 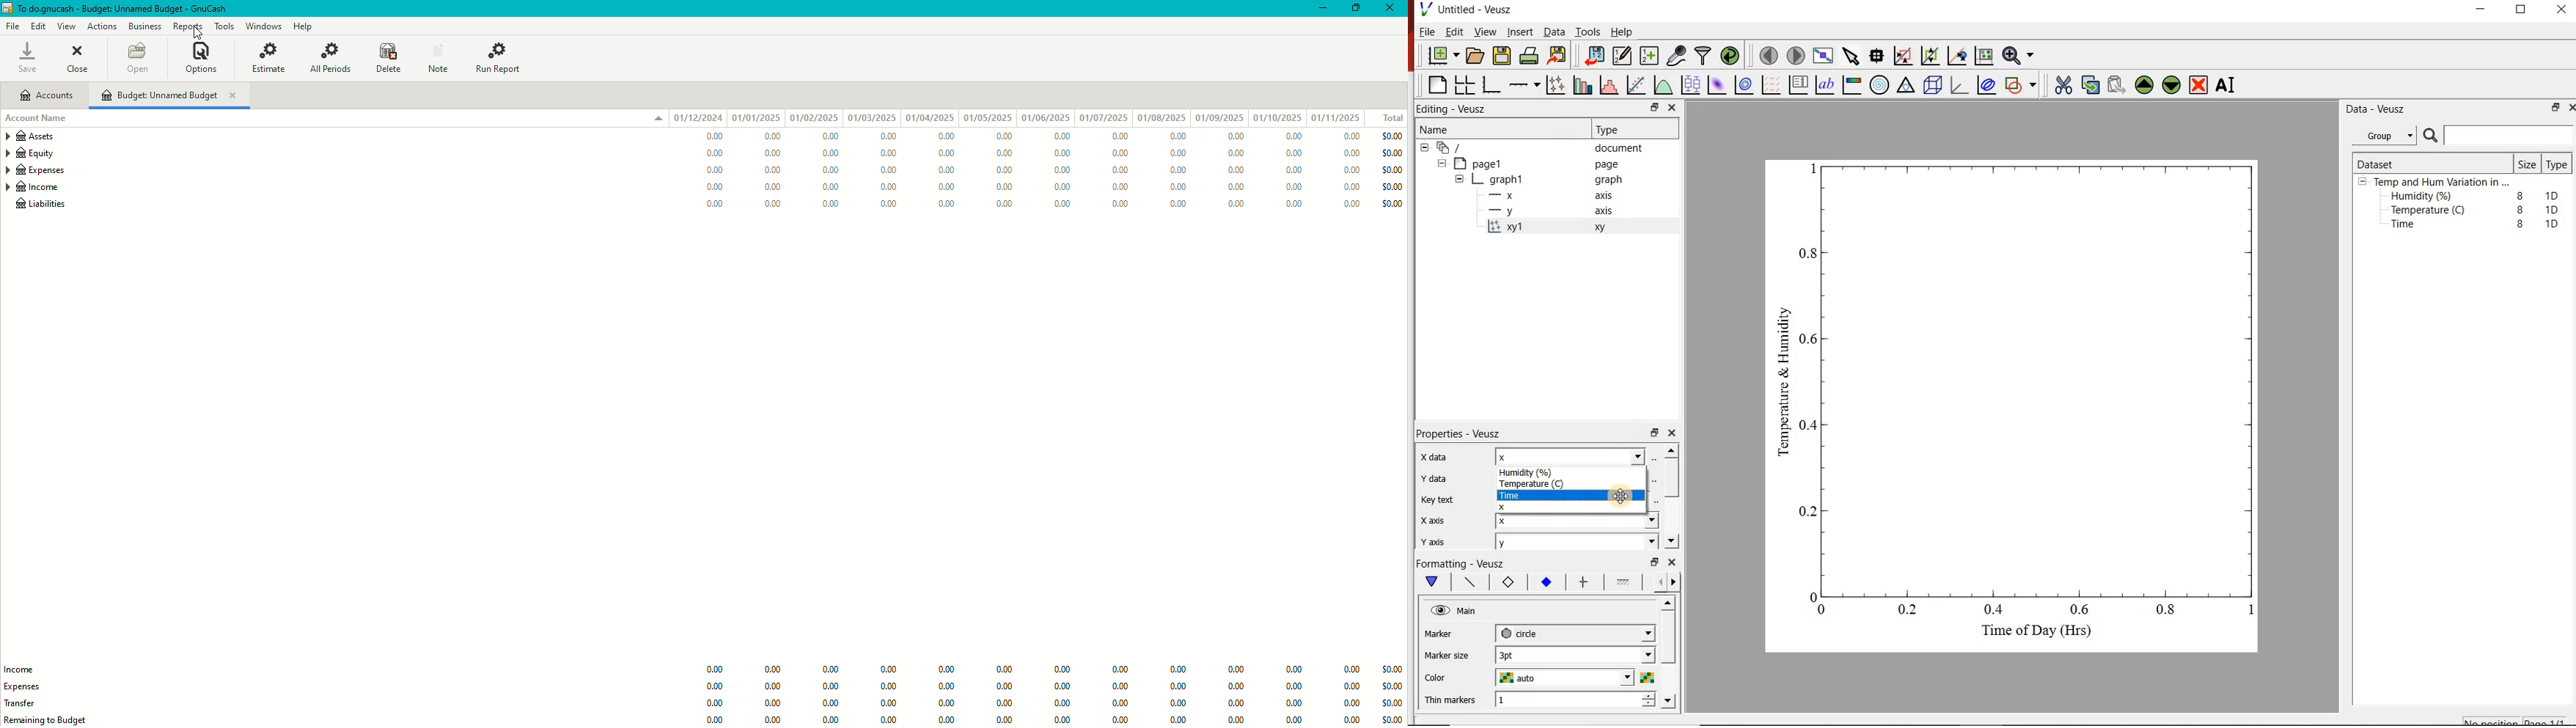 I want to click on 0.00, so click(x=1293, y=187).